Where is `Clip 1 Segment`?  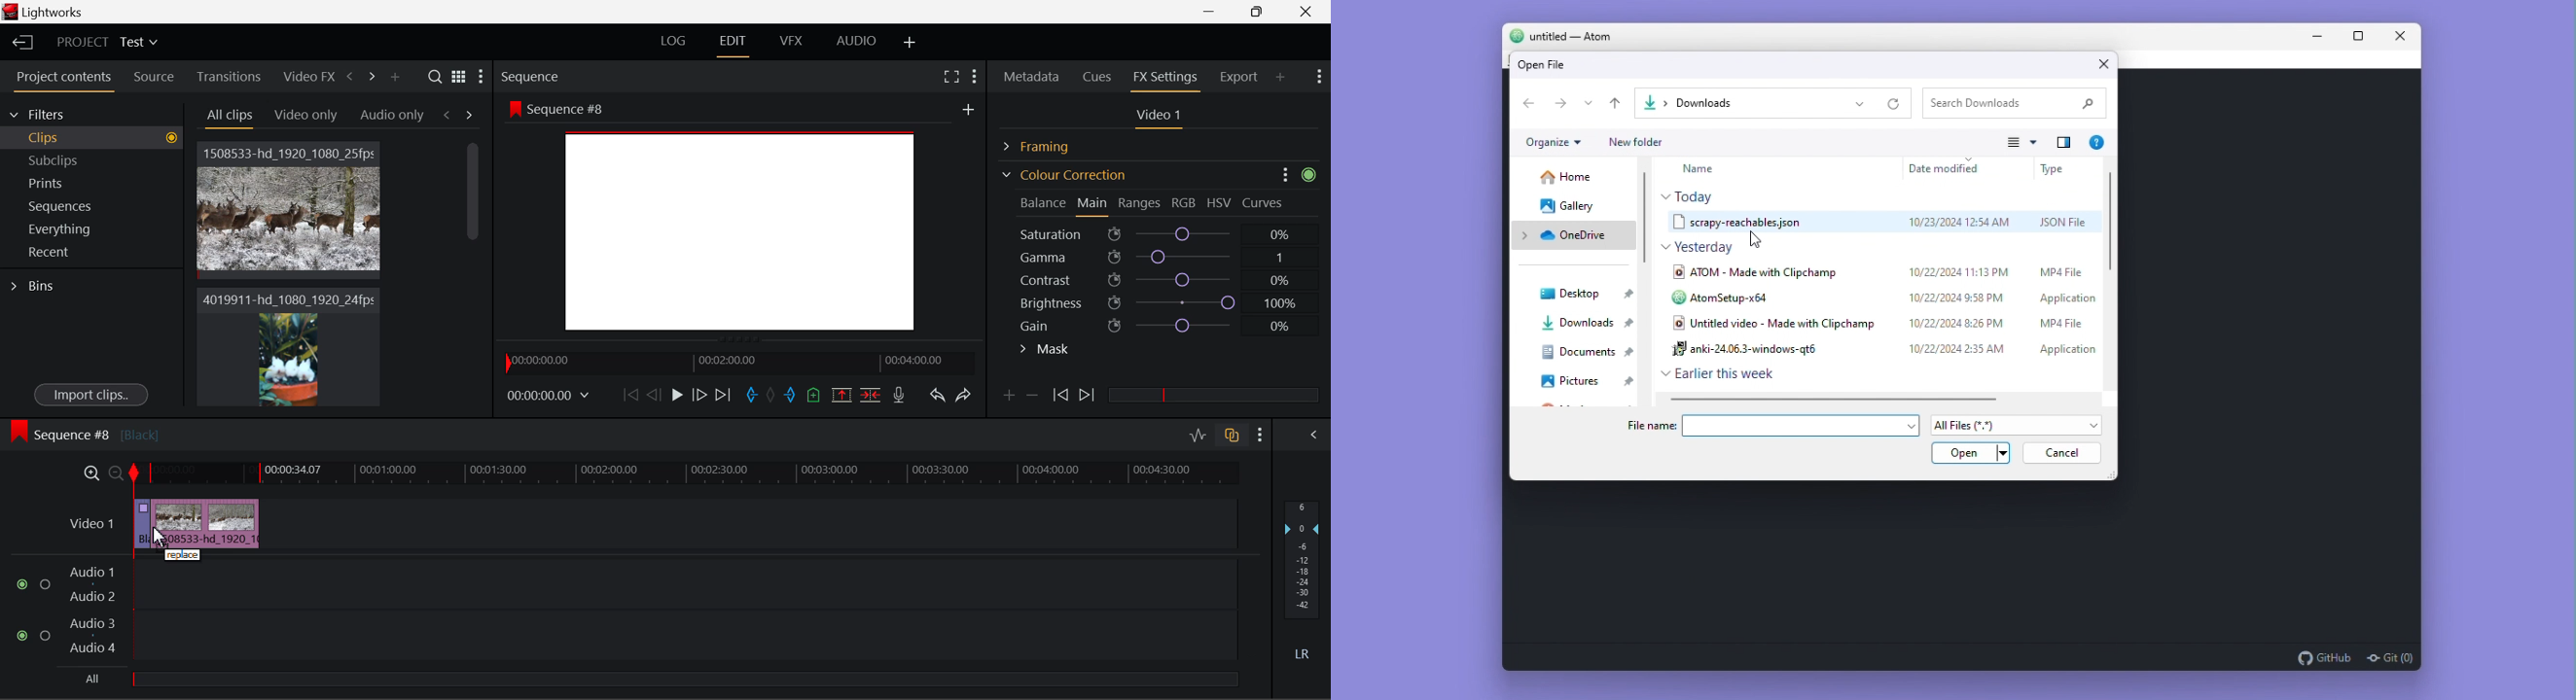
Clip 1 Segment is located at coordinates (141, 525).